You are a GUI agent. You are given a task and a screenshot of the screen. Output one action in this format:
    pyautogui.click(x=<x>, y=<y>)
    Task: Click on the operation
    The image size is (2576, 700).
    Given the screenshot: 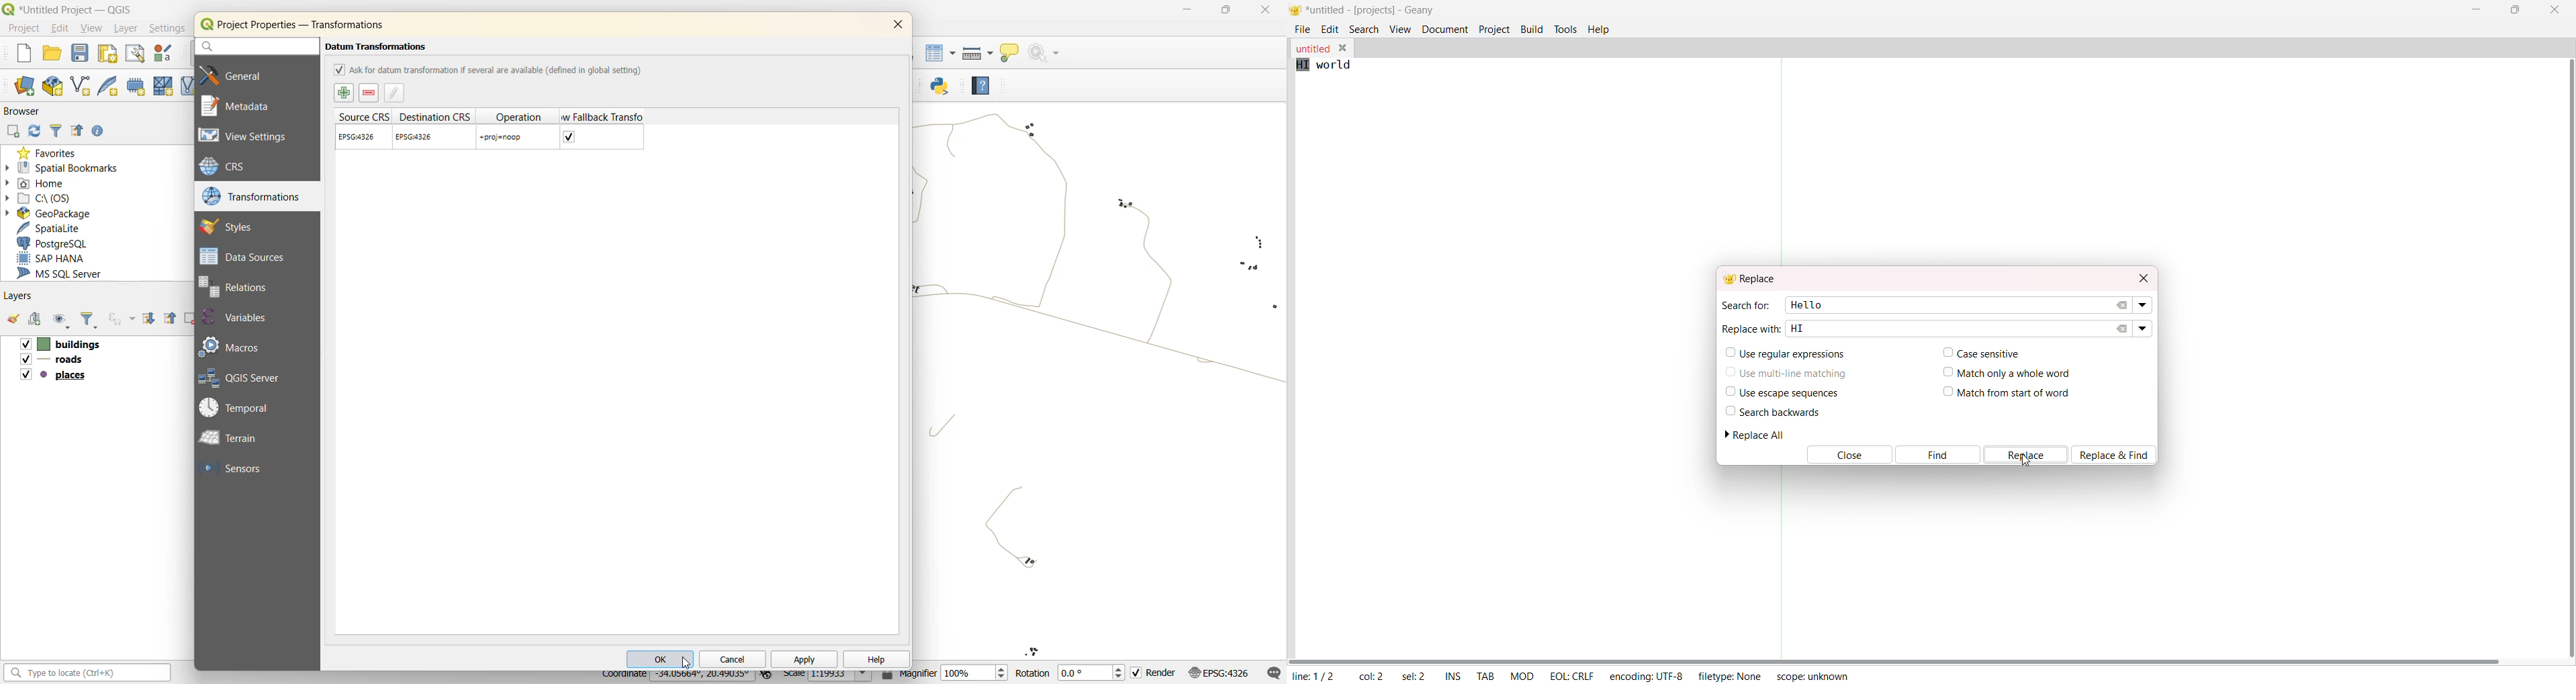 What is the action you would take?
    pyautogui.click(x=520, y=115)
    